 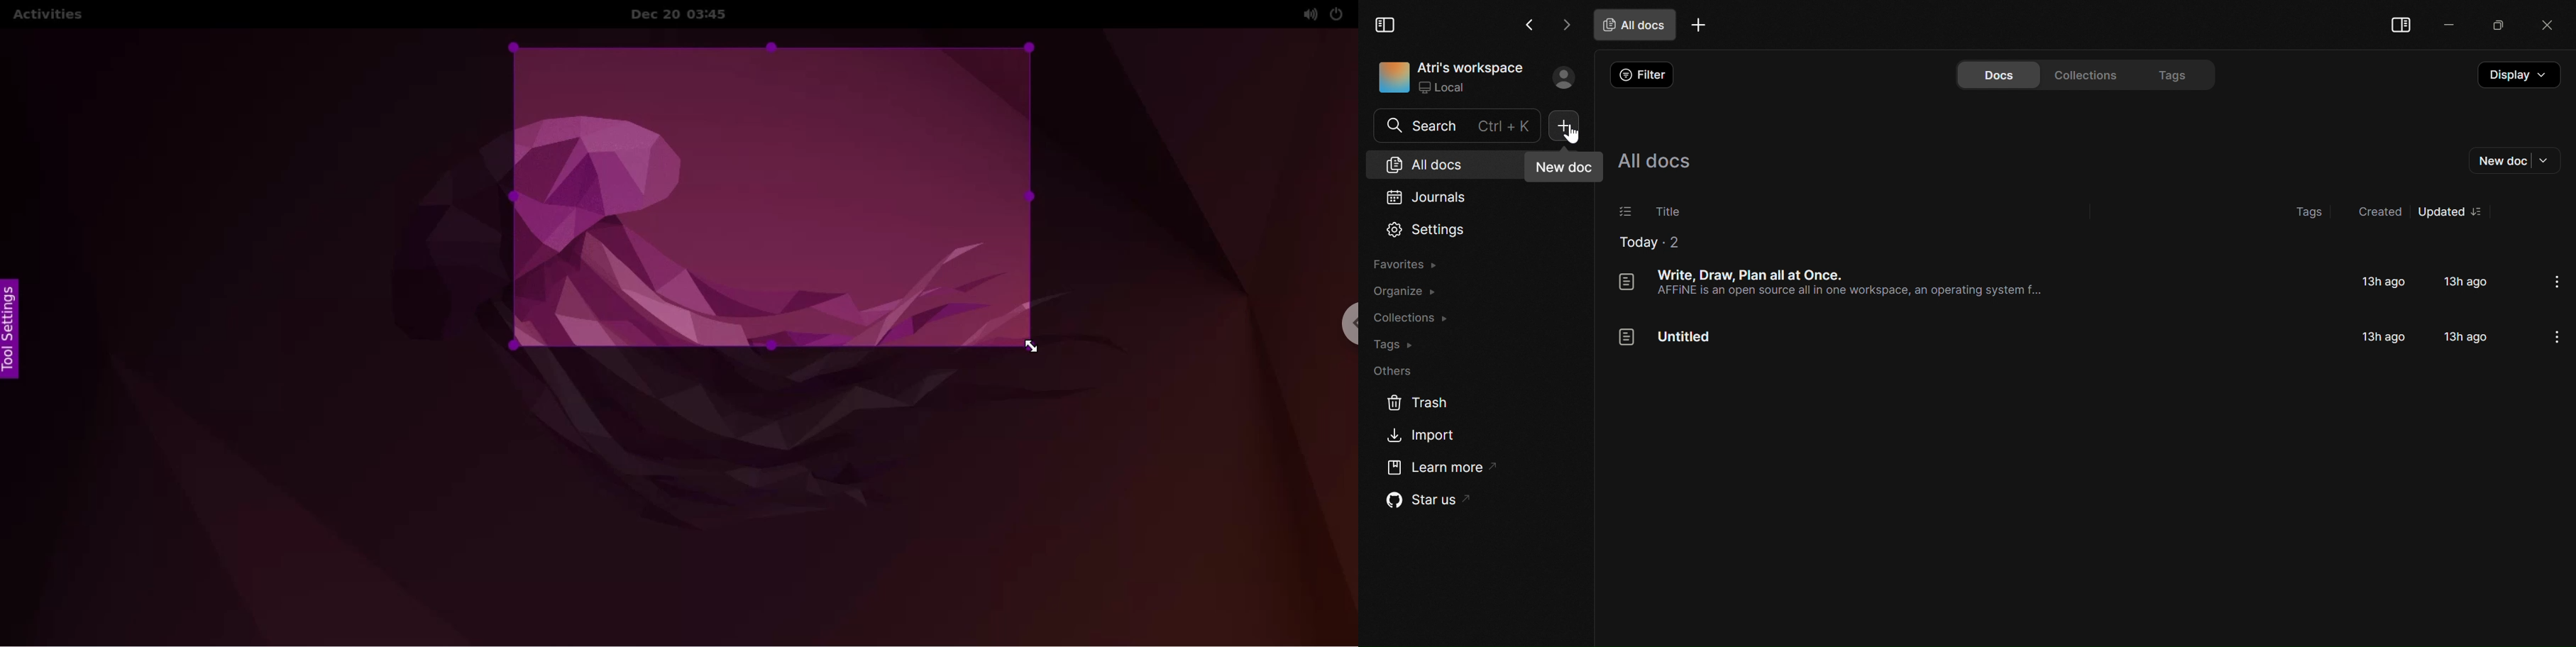 What do you see at coordinates (1530, 25) in the screenshot?
I see `Go Back` at bounding box center [1530, 25].